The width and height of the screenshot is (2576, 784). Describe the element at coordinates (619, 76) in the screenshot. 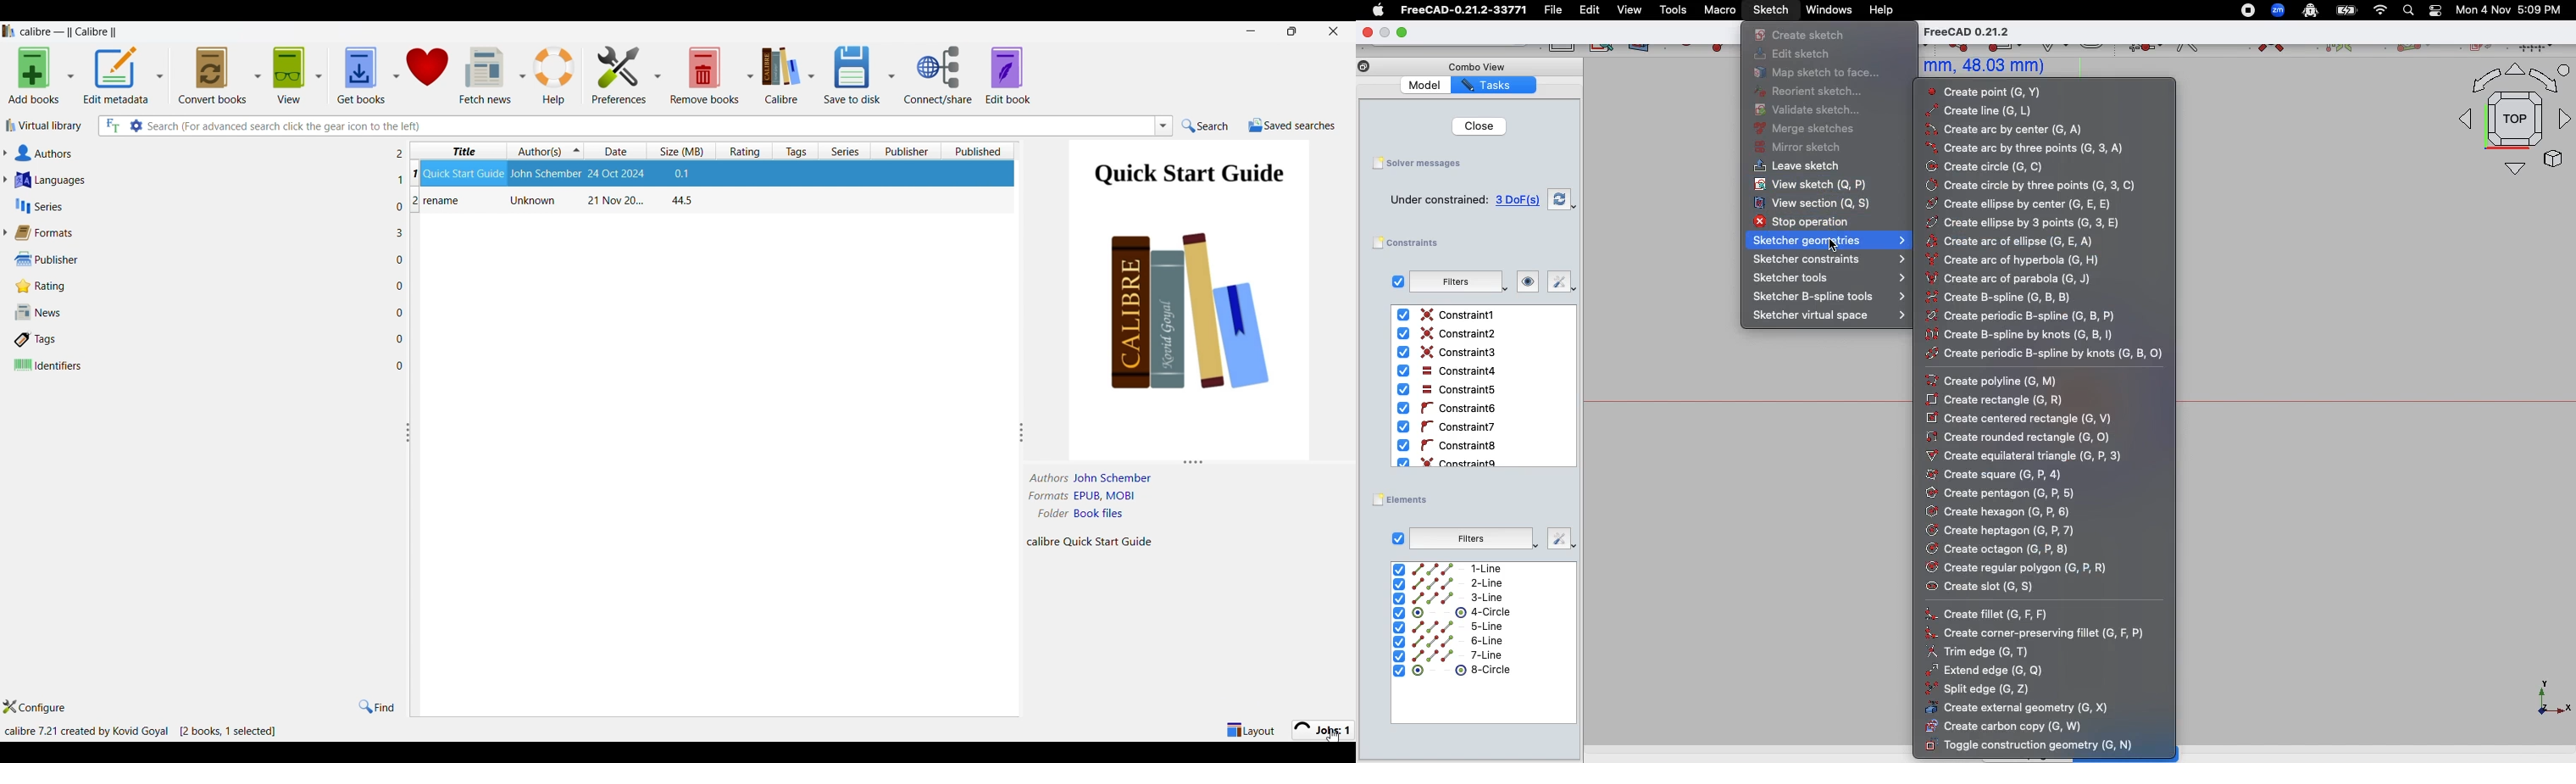

I see `Preferences` at that location.